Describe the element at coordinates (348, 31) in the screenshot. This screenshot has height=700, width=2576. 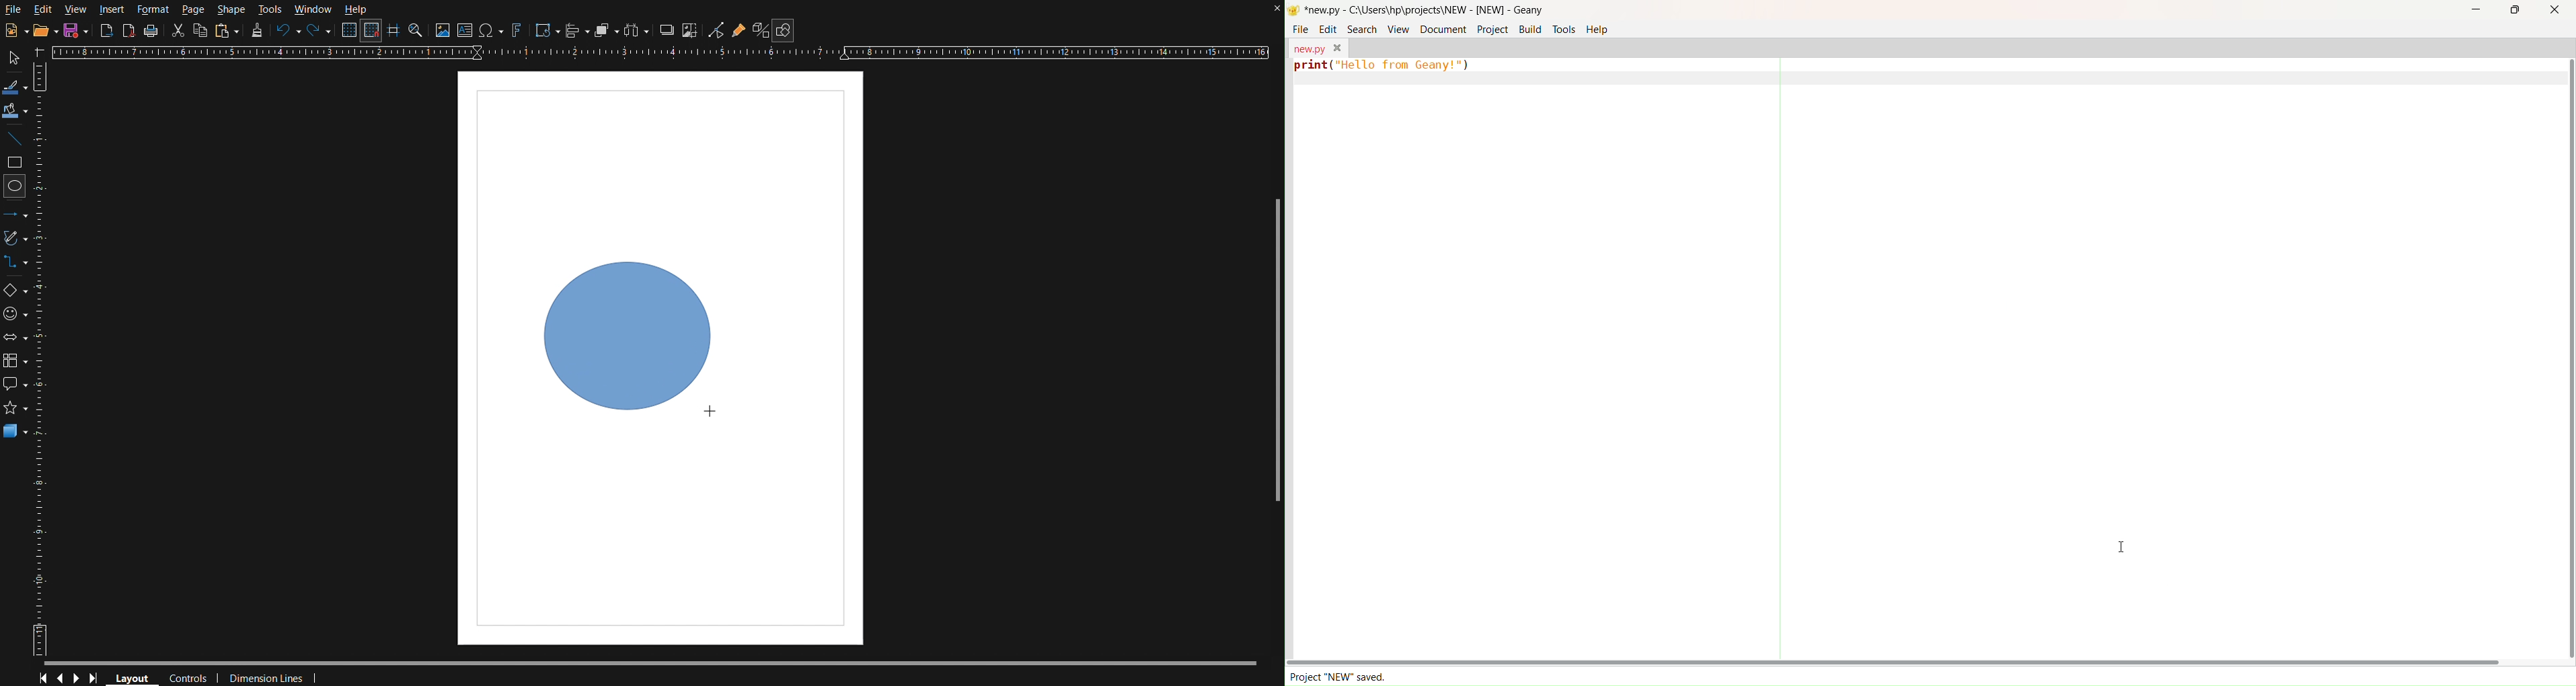
I see `Display Grid` at that location.